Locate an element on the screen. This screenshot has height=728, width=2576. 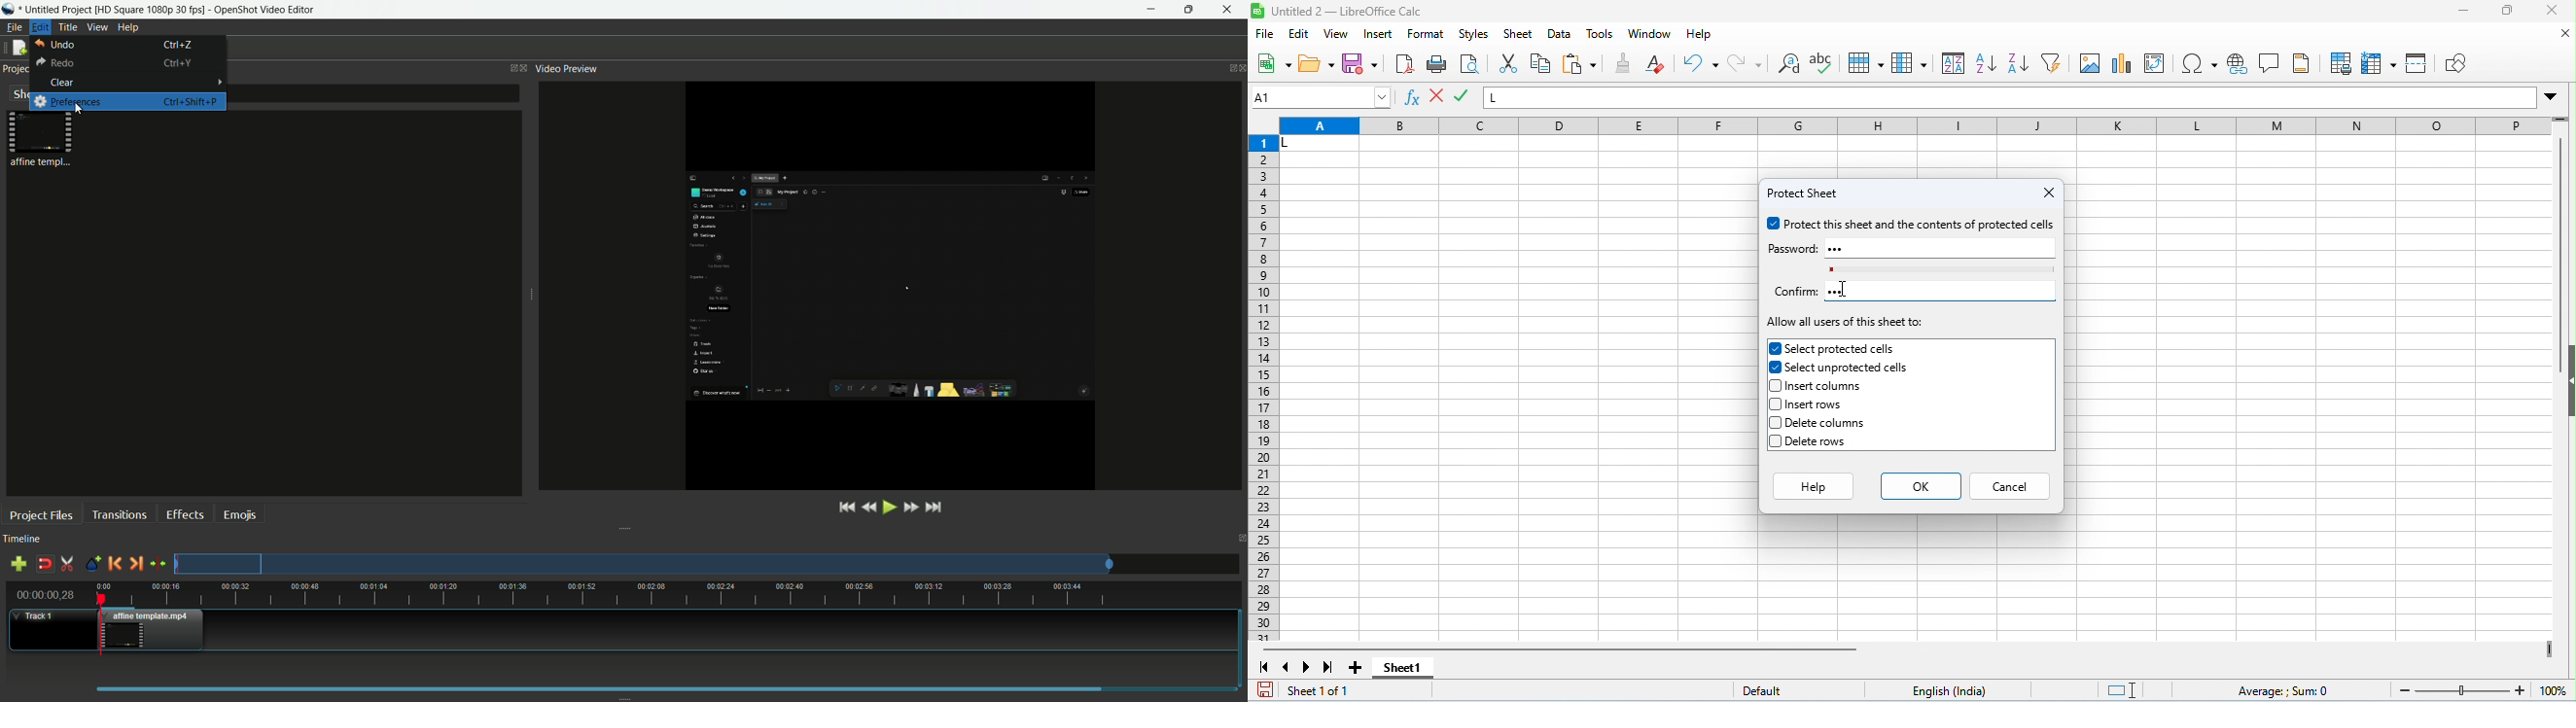
add sheet is located at coordinates (1359, 668).